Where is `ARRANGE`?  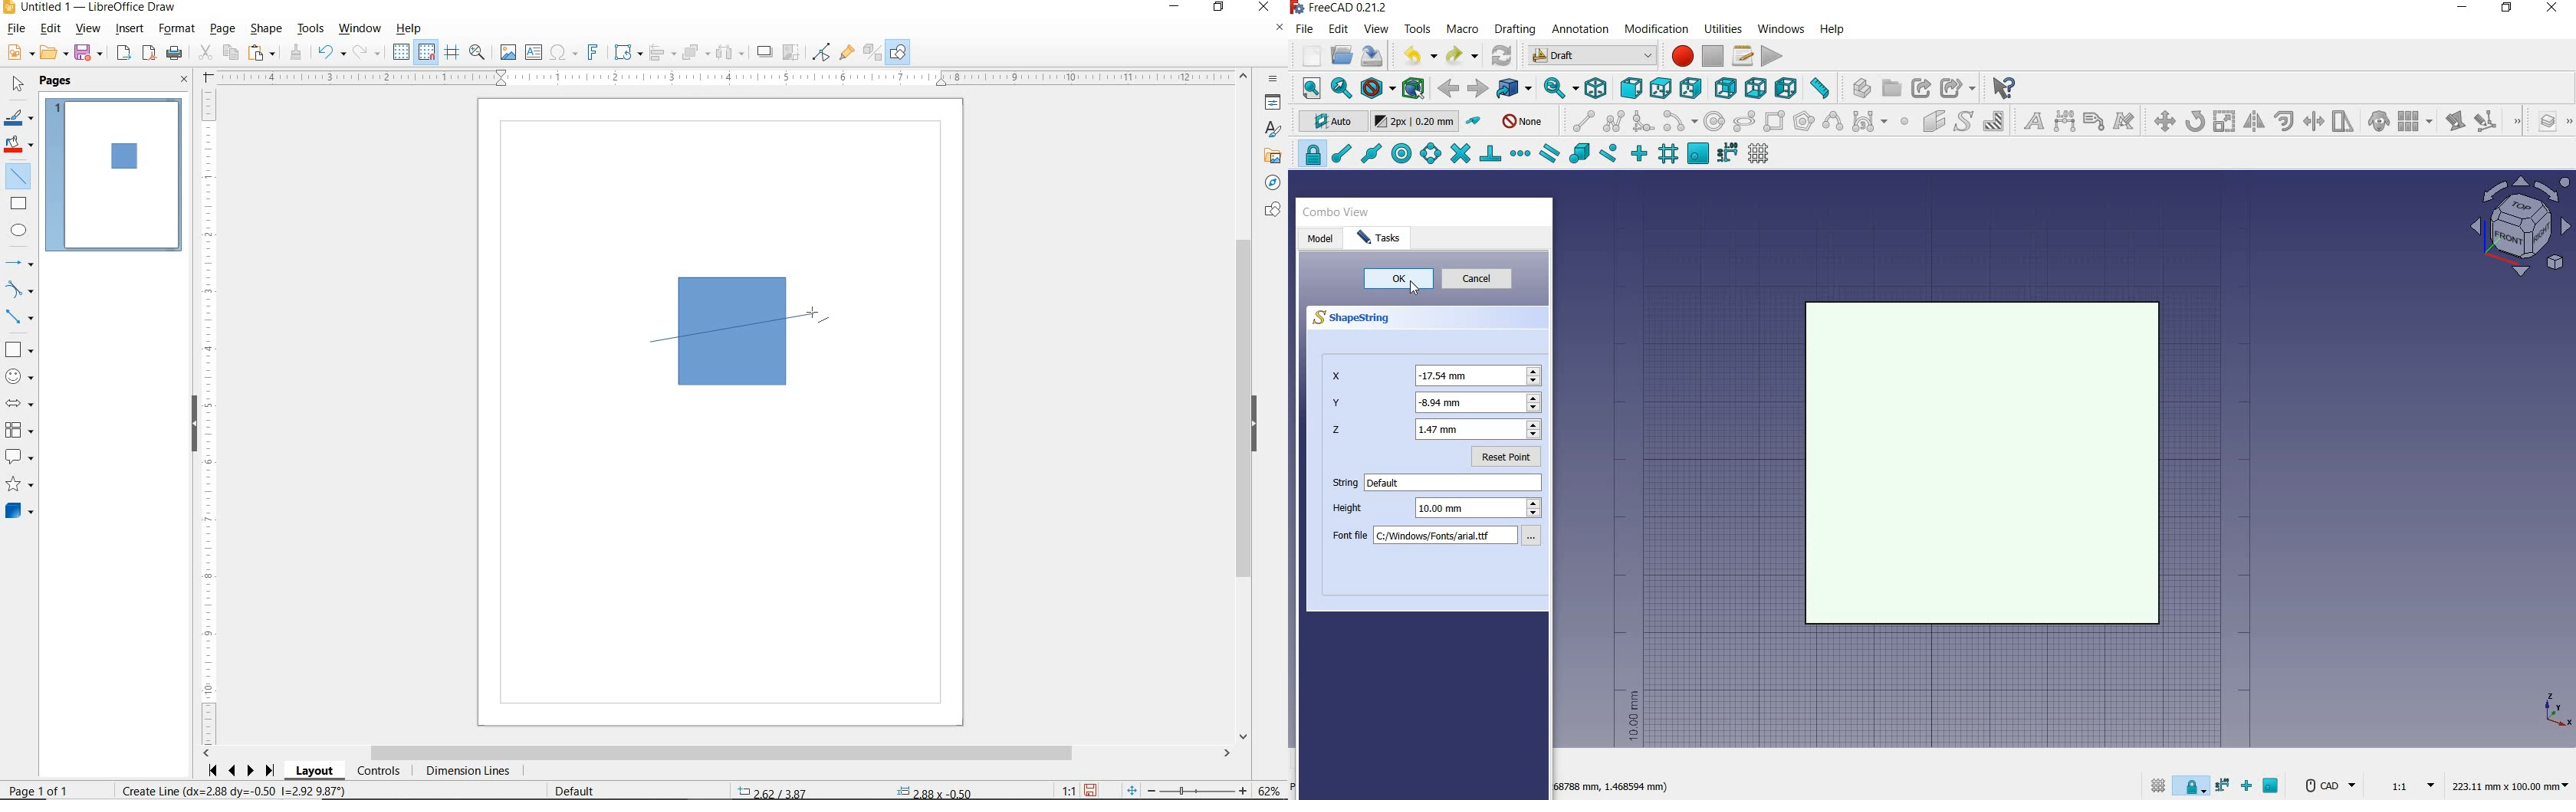
ARRANGE is located at coordinates (696, 51).